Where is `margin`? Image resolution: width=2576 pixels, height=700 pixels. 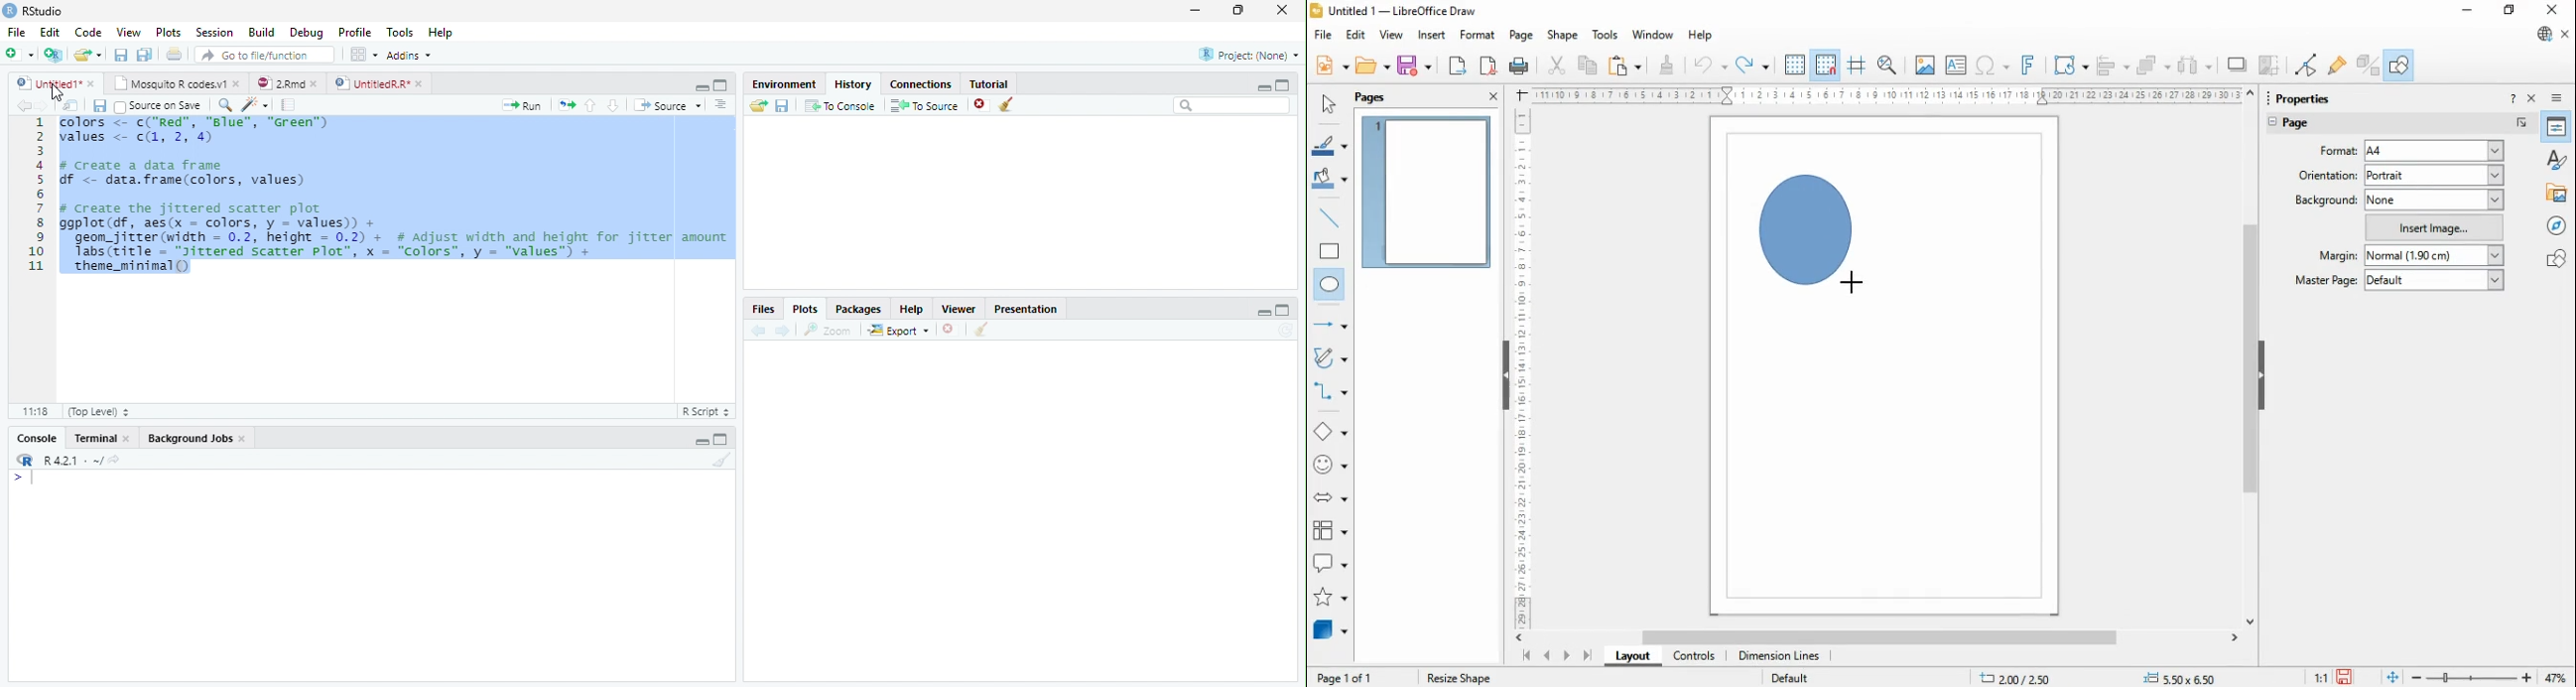 margin is located at coordinates (2338, 258).